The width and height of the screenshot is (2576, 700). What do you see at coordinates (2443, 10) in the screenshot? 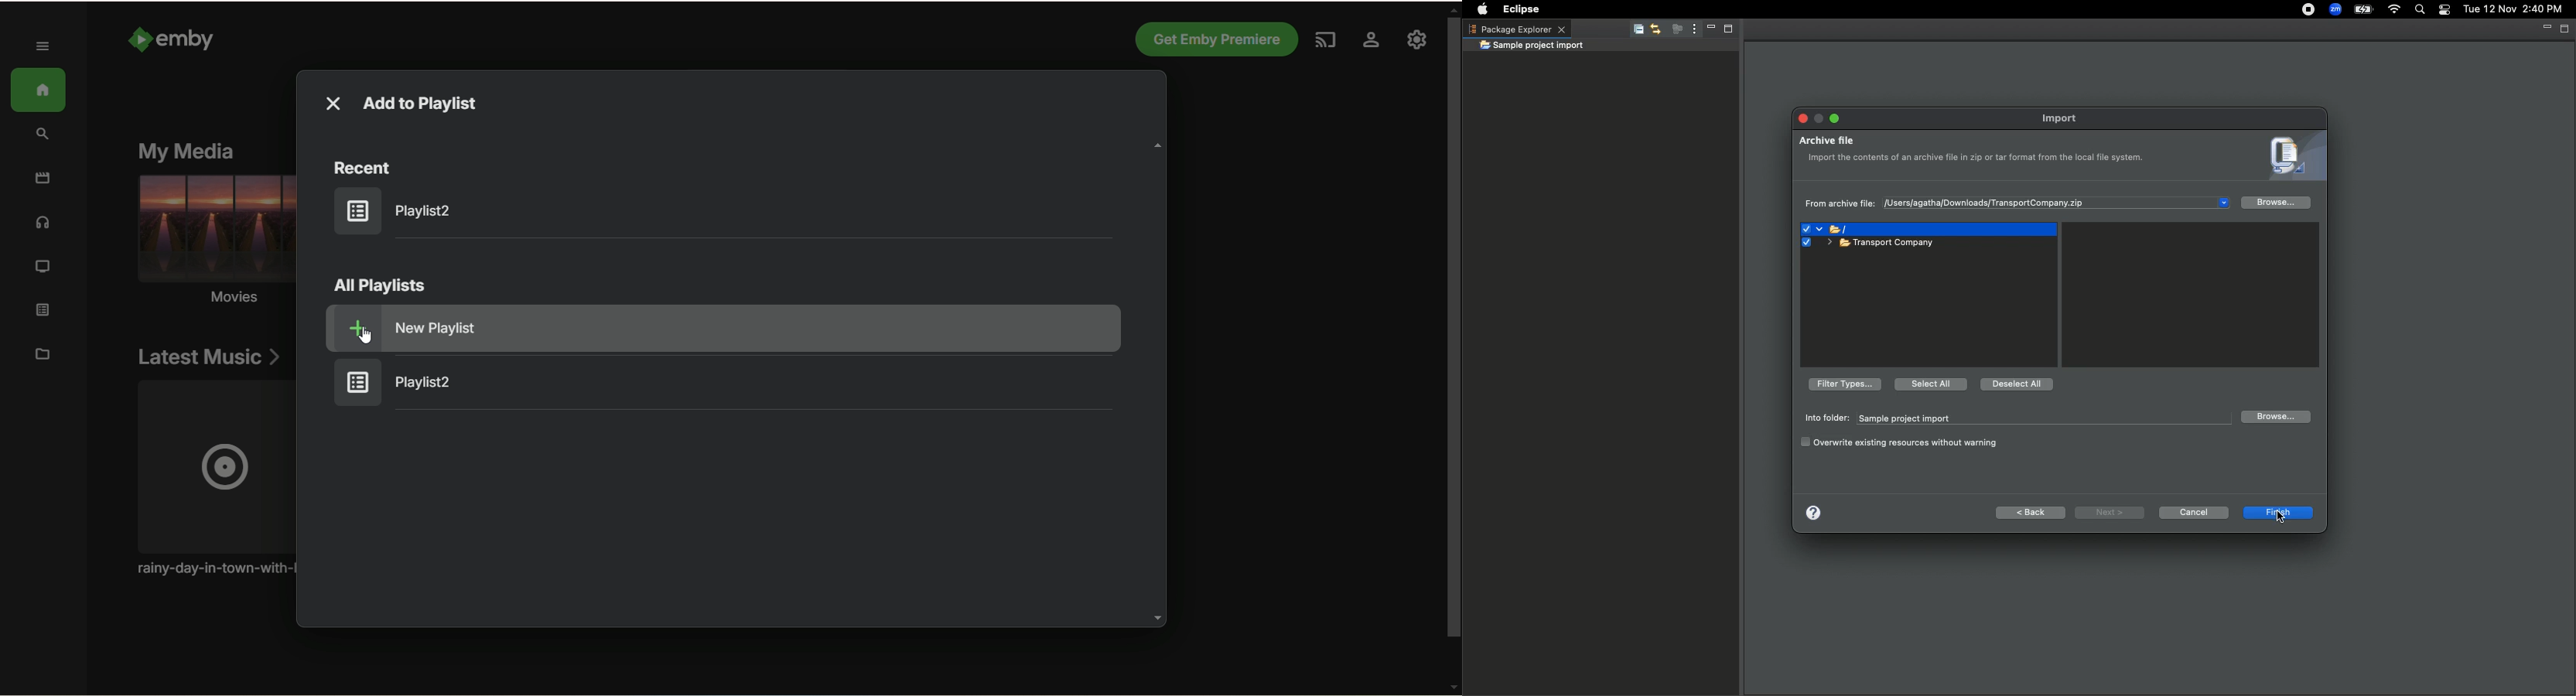
I see `control center` at bounding box center [2443, 10].